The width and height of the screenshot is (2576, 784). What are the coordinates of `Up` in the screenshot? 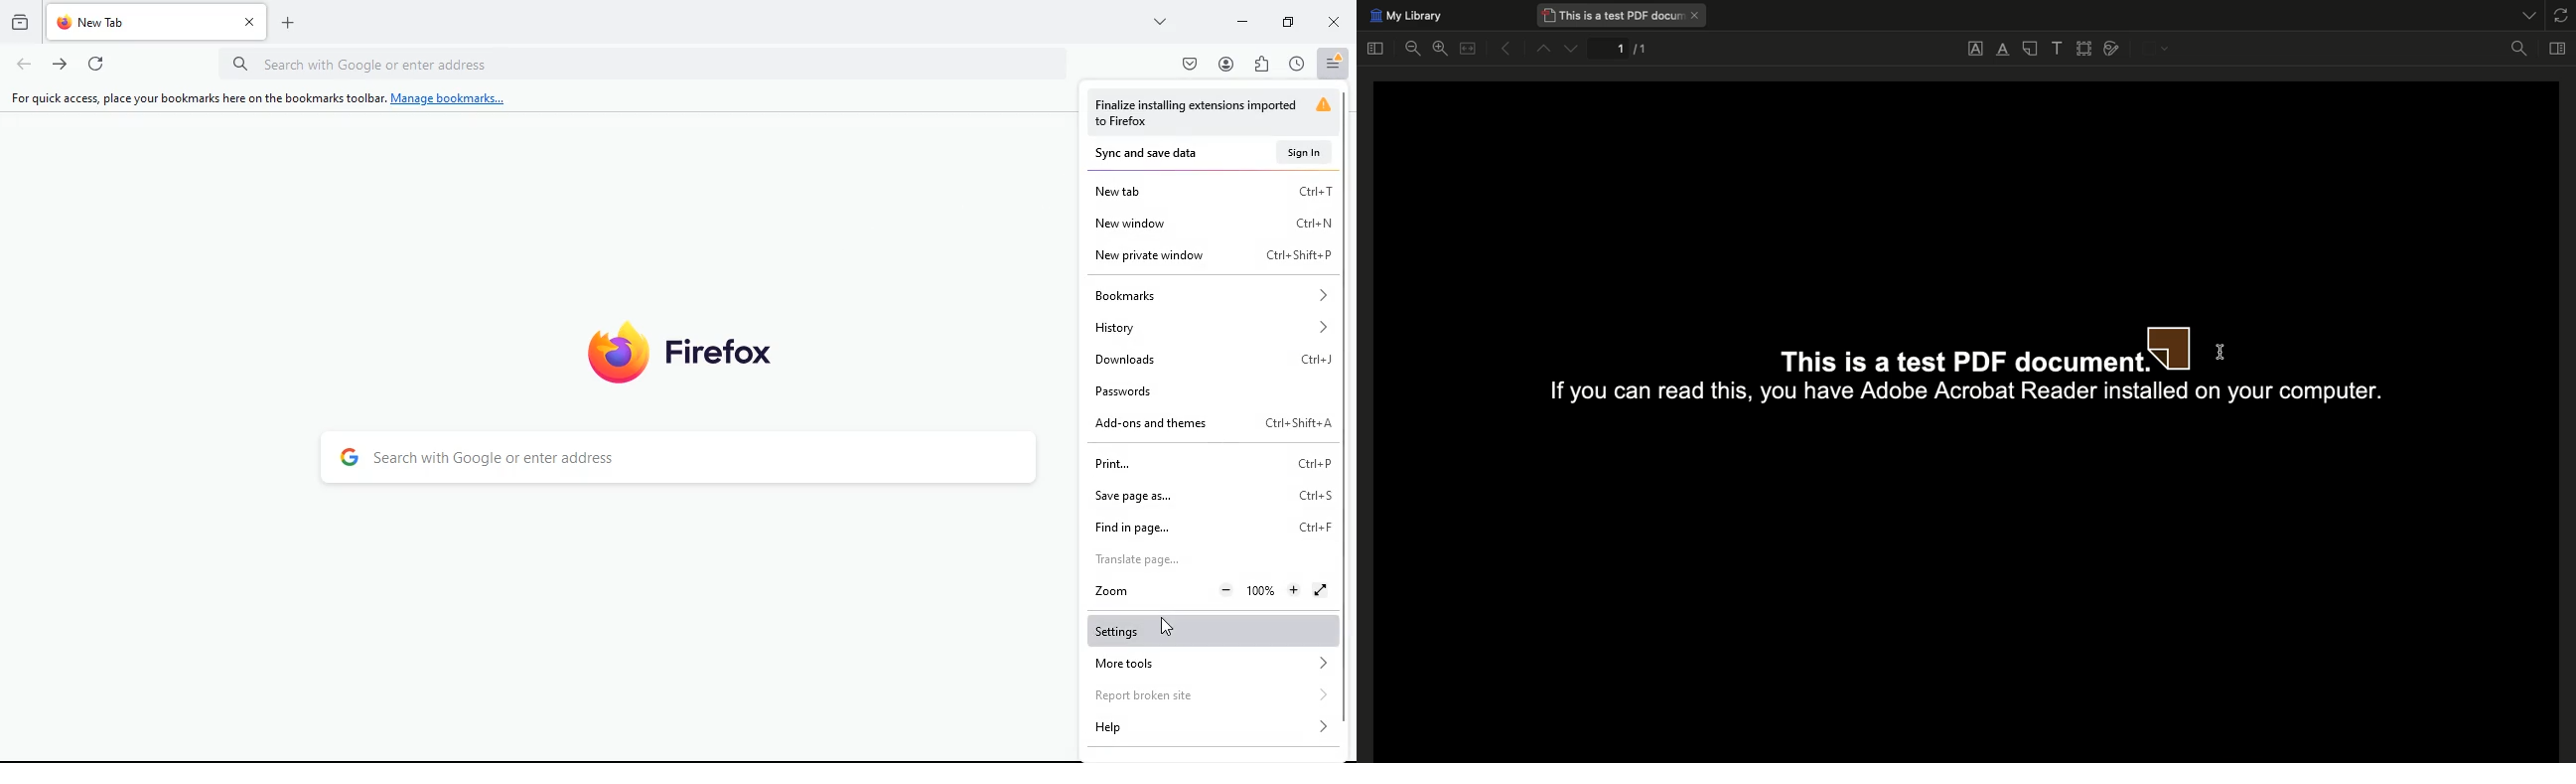 It's located at (1542, 50).